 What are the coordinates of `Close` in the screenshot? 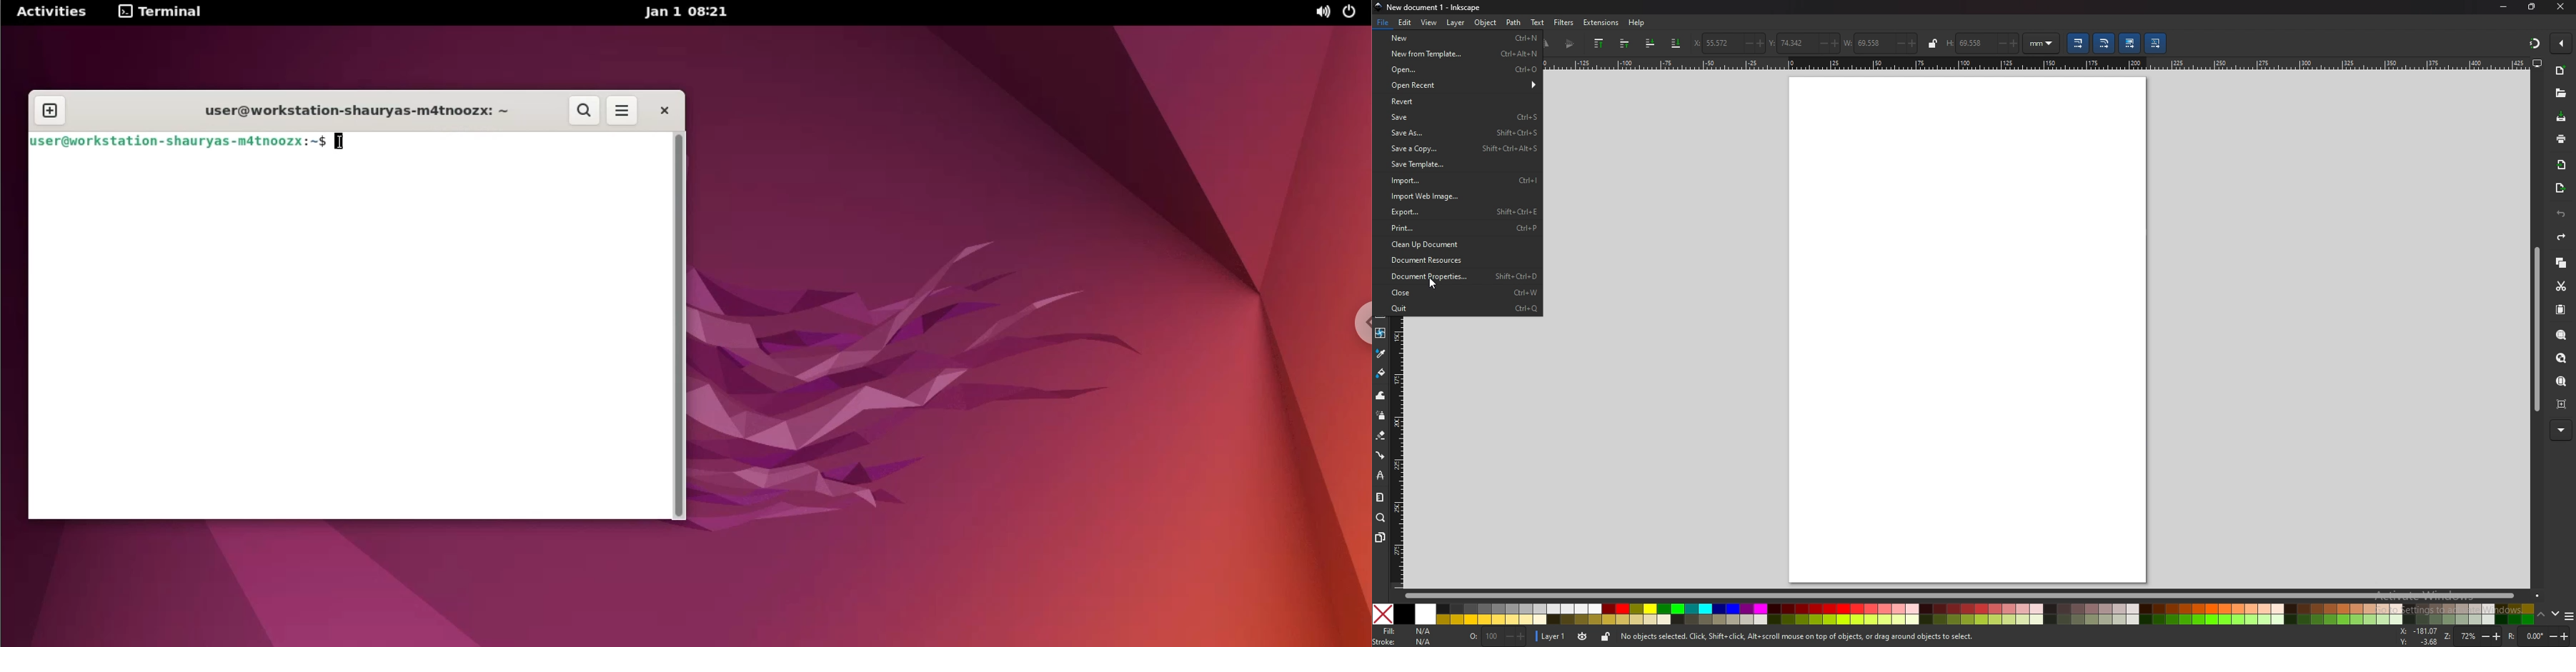 It's located at (1383, 613).